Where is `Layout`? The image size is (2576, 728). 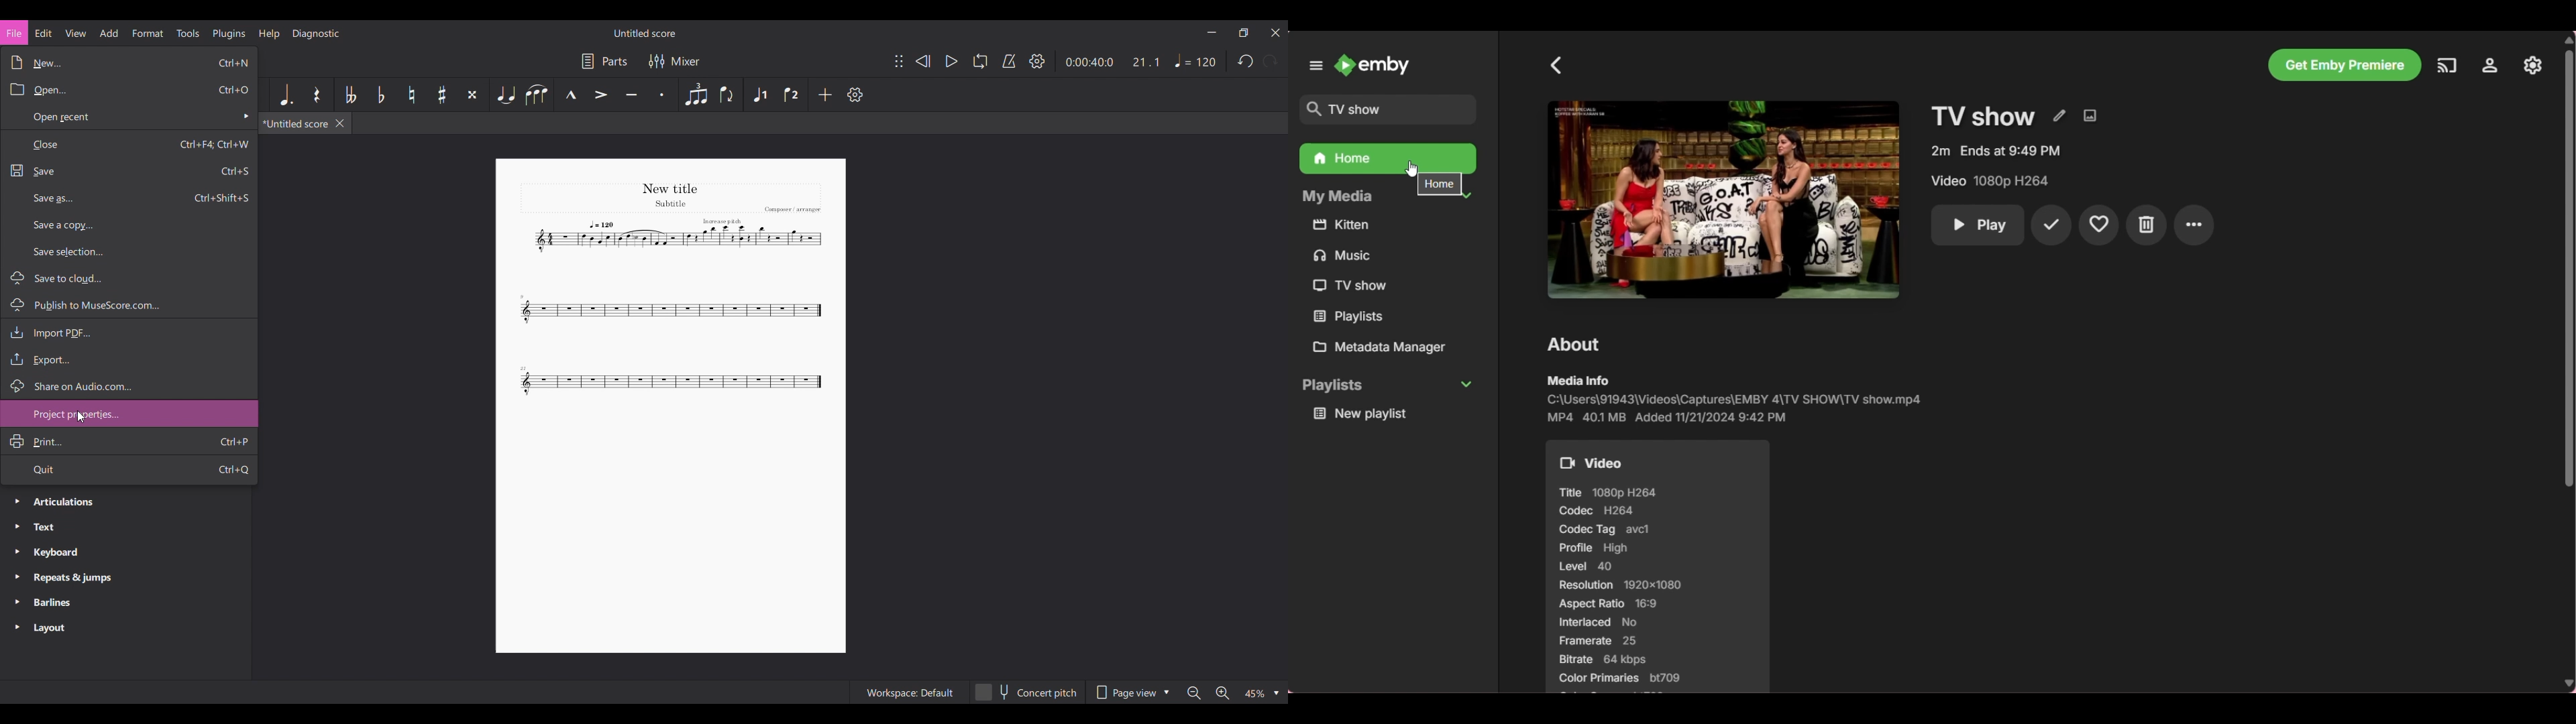 Layout is located at coordinates (125, 628).